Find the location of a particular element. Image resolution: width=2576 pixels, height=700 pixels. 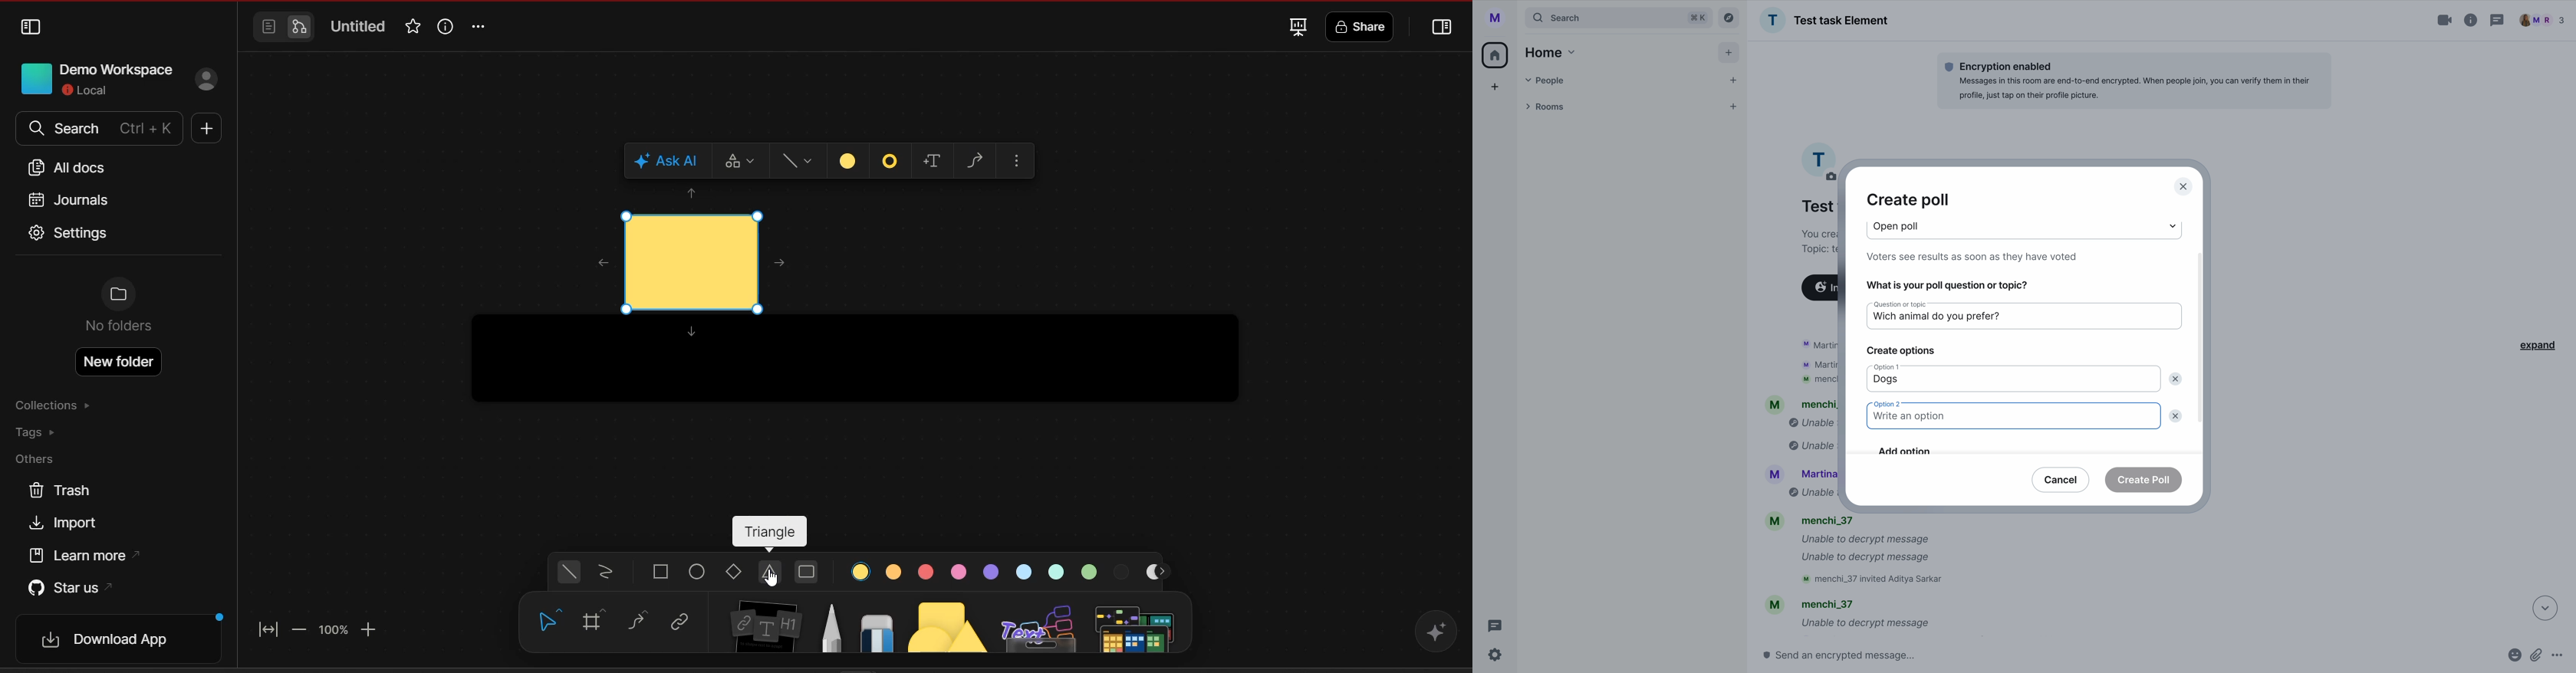

home is located at coordinates (1548, 52).